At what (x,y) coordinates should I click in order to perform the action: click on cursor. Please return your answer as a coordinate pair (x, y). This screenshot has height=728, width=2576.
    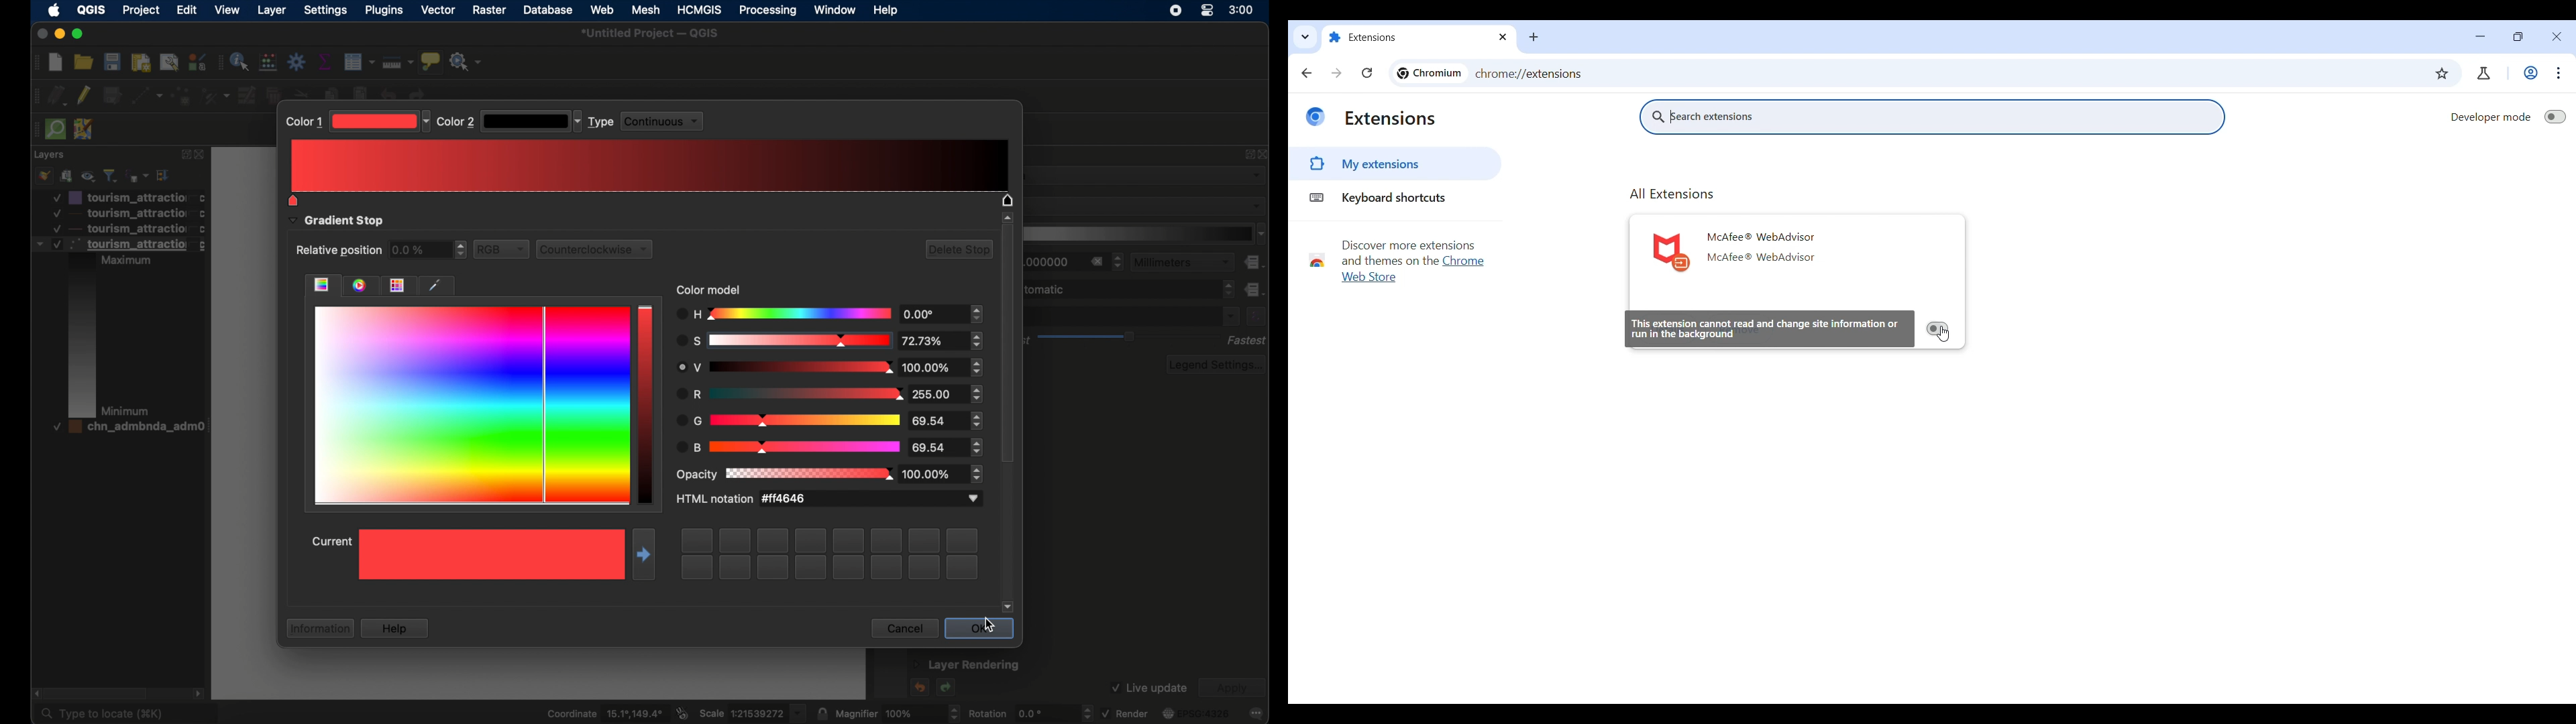
    Looking at the image, I should click on (992, 625).